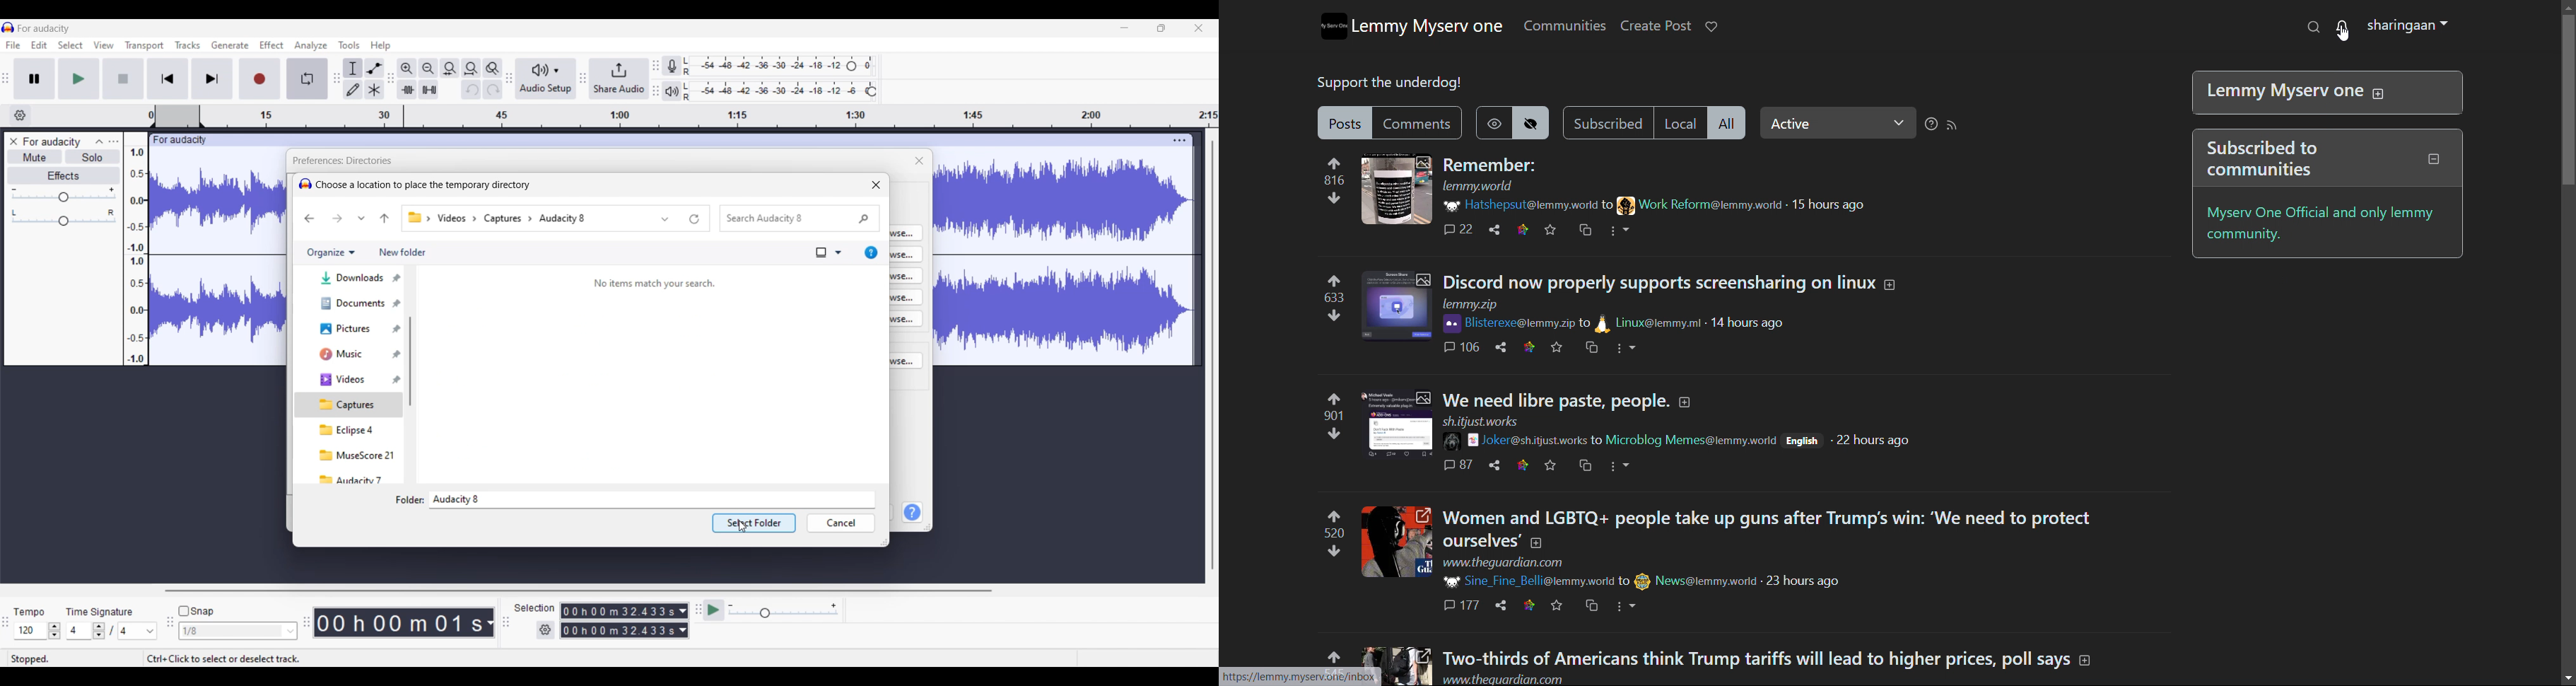 This screenshot has height=700, width=2576. I want to click on Indicates text box to input folder name, so click(410, 499).